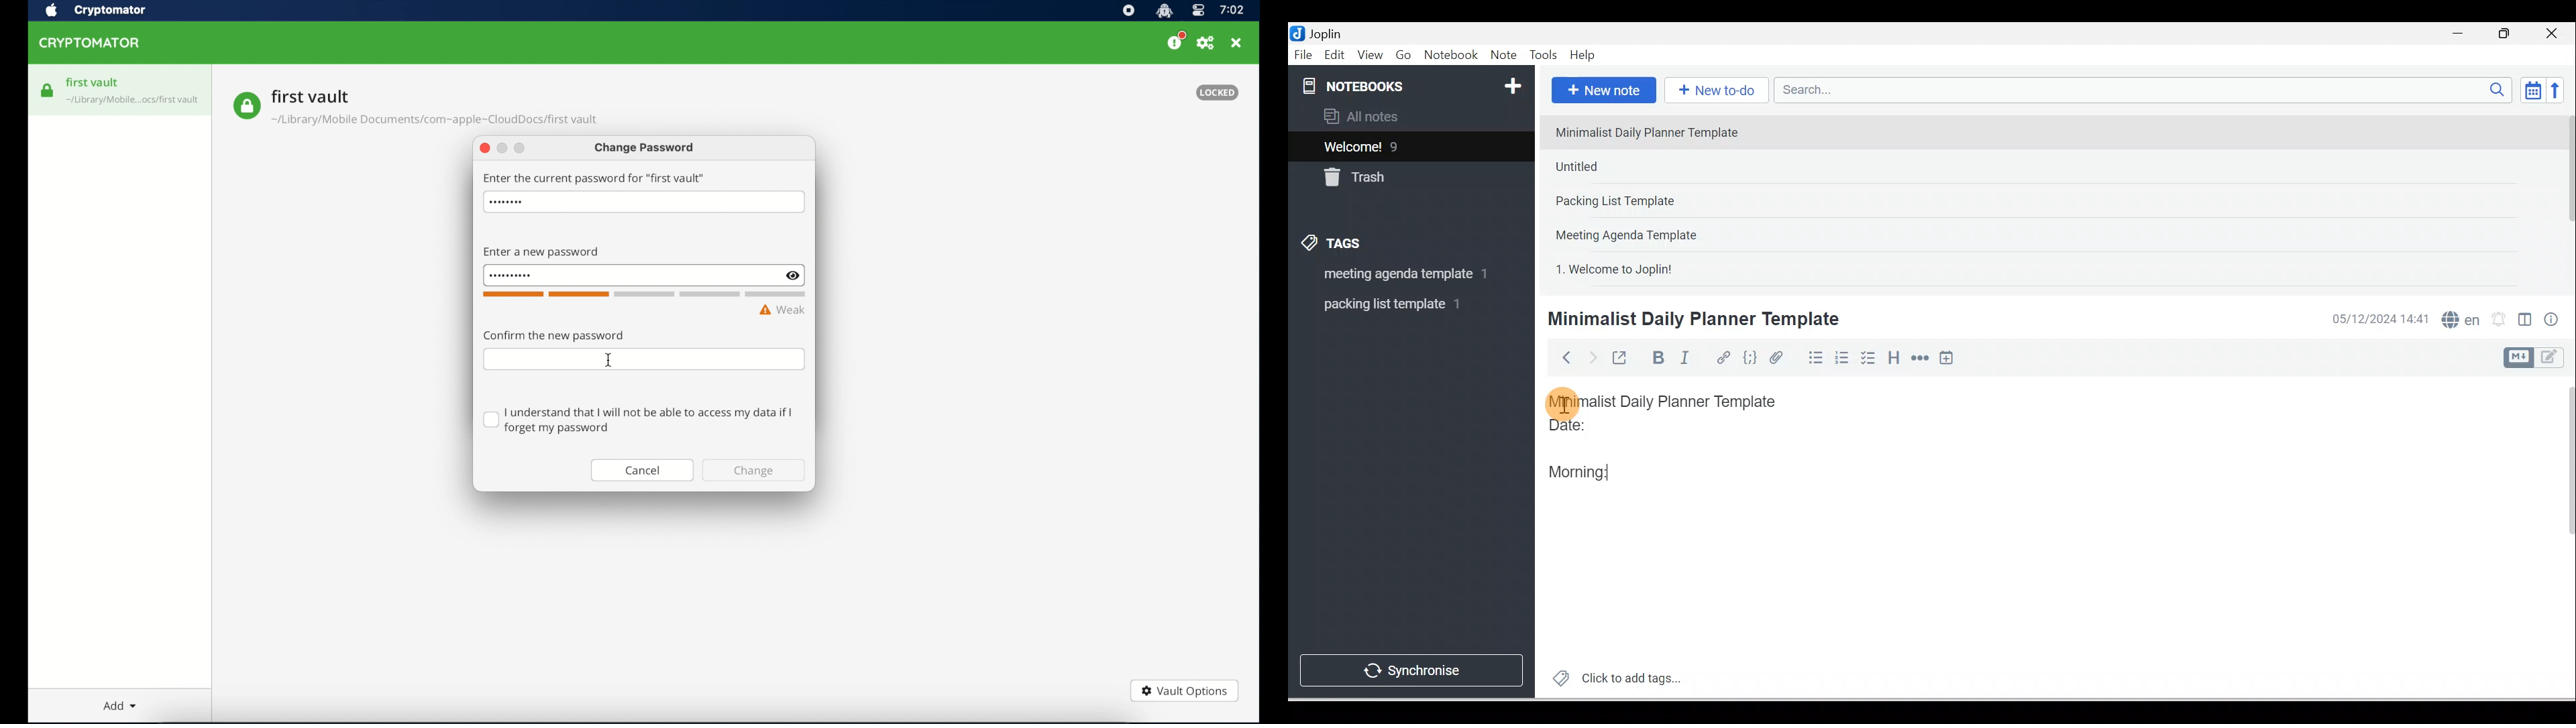 The height and width of the screenshot is (728, 2576). What do you see at coordinates (2565, 198) in the screenshot?
I see `Scroll bar` at bounding box center [2565, 198].